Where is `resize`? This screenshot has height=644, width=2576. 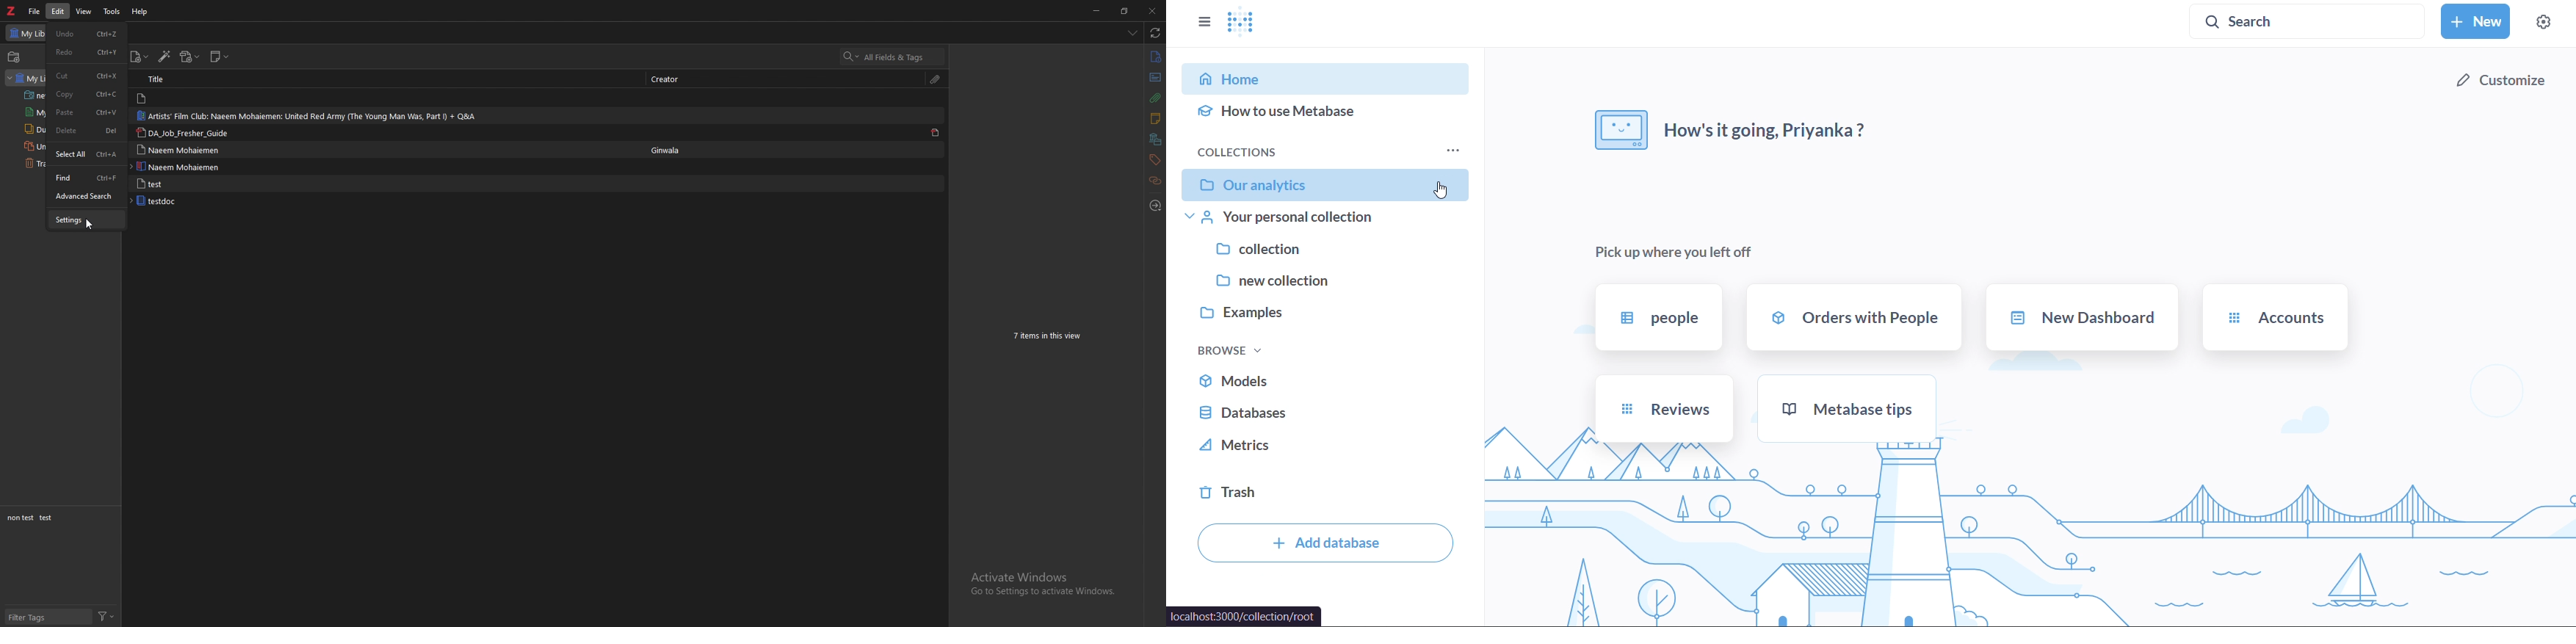
resize is located at coordinates (1124, 11).